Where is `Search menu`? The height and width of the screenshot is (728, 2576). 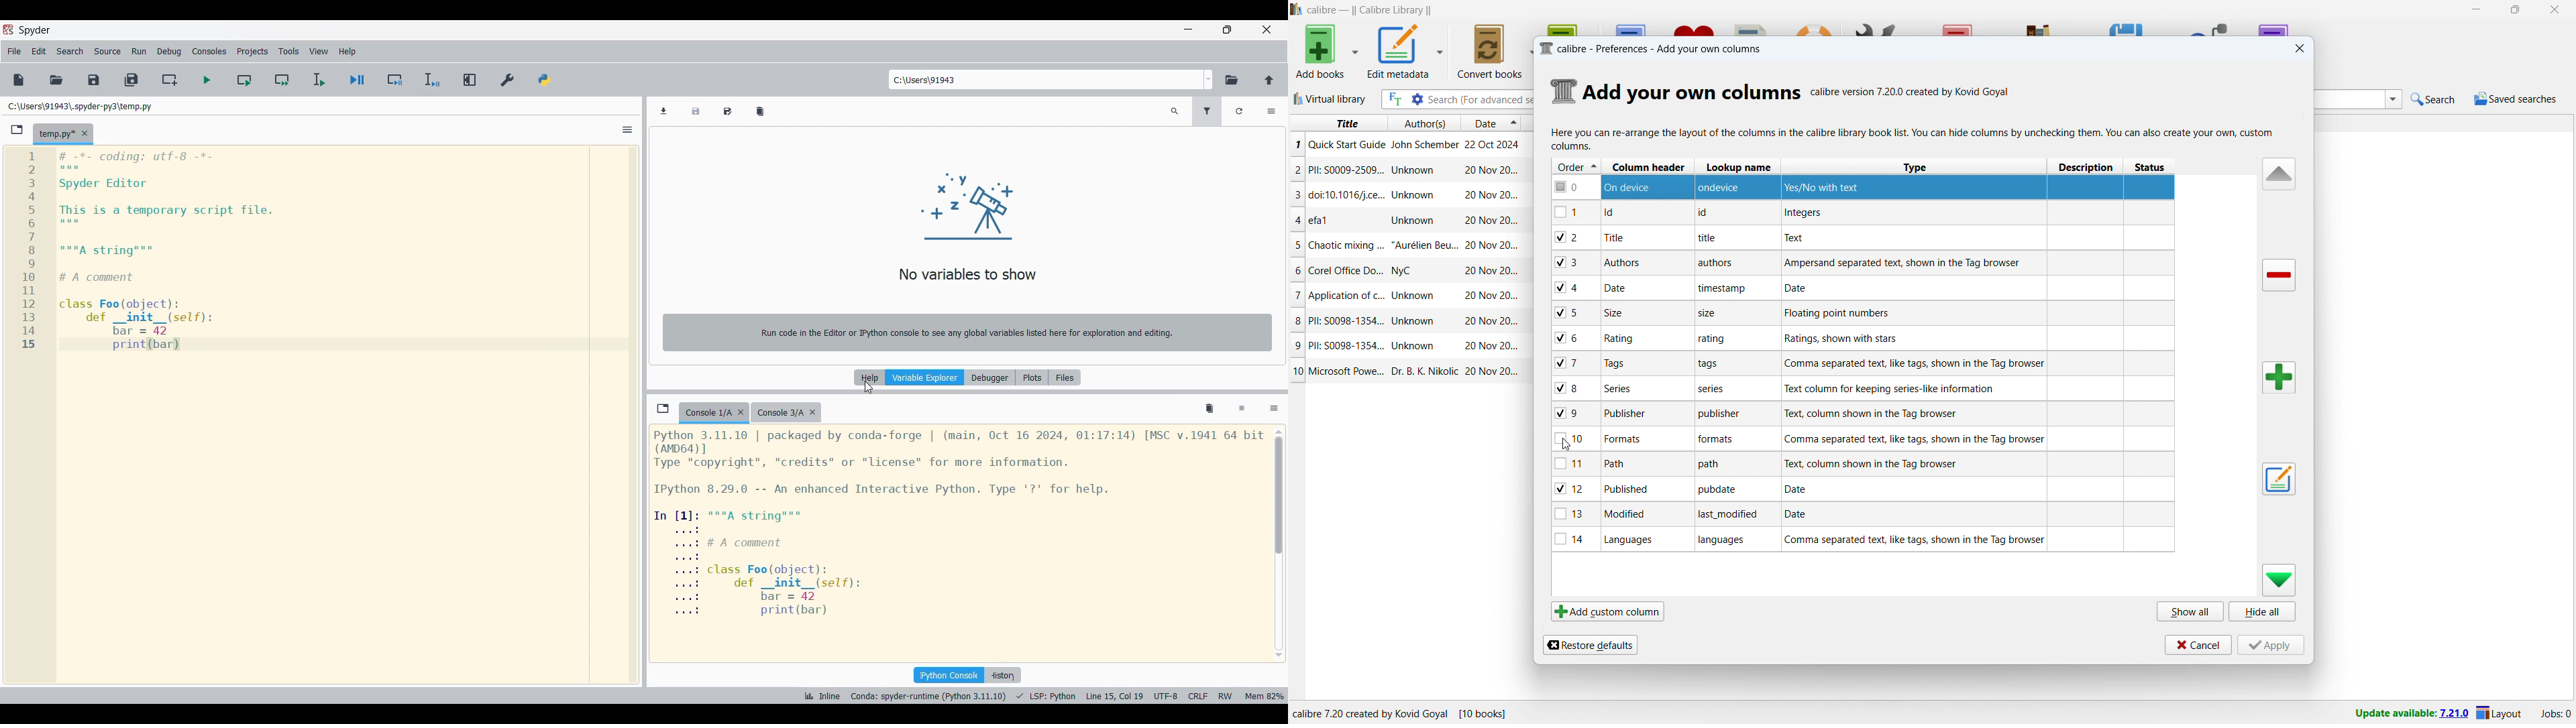 Search menu is located at coordinates (70, 52).